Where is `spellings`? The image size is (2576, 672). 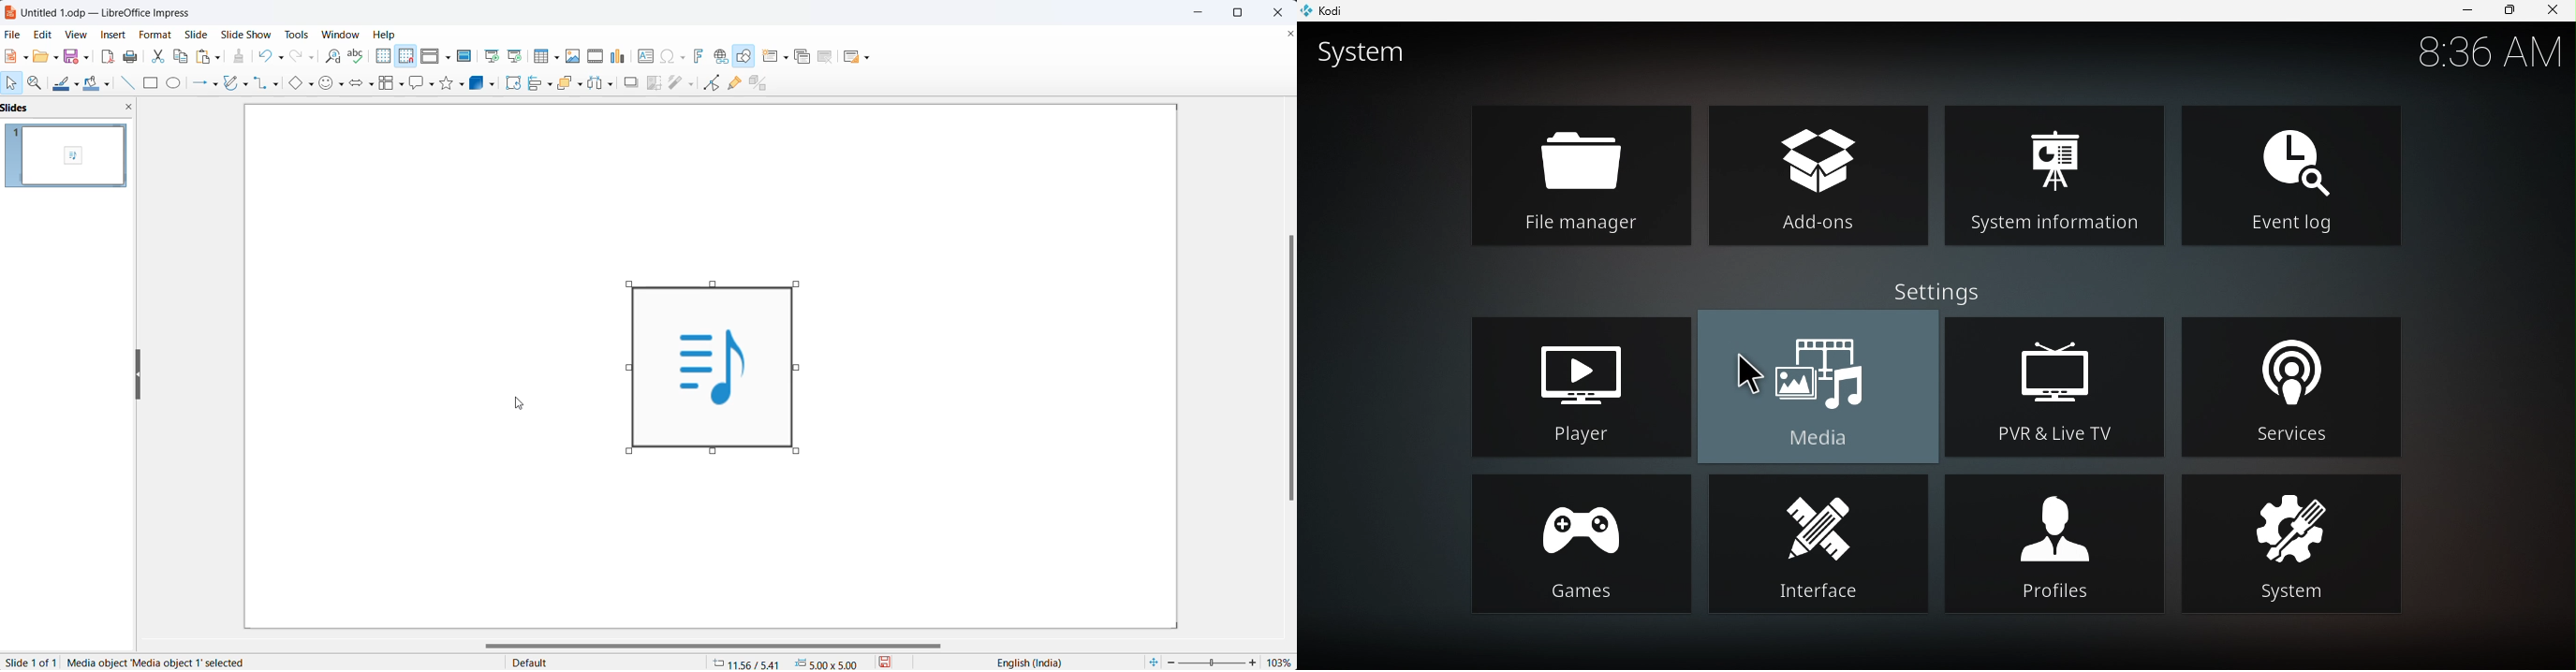 spellings is located at coordinates (356, 55).